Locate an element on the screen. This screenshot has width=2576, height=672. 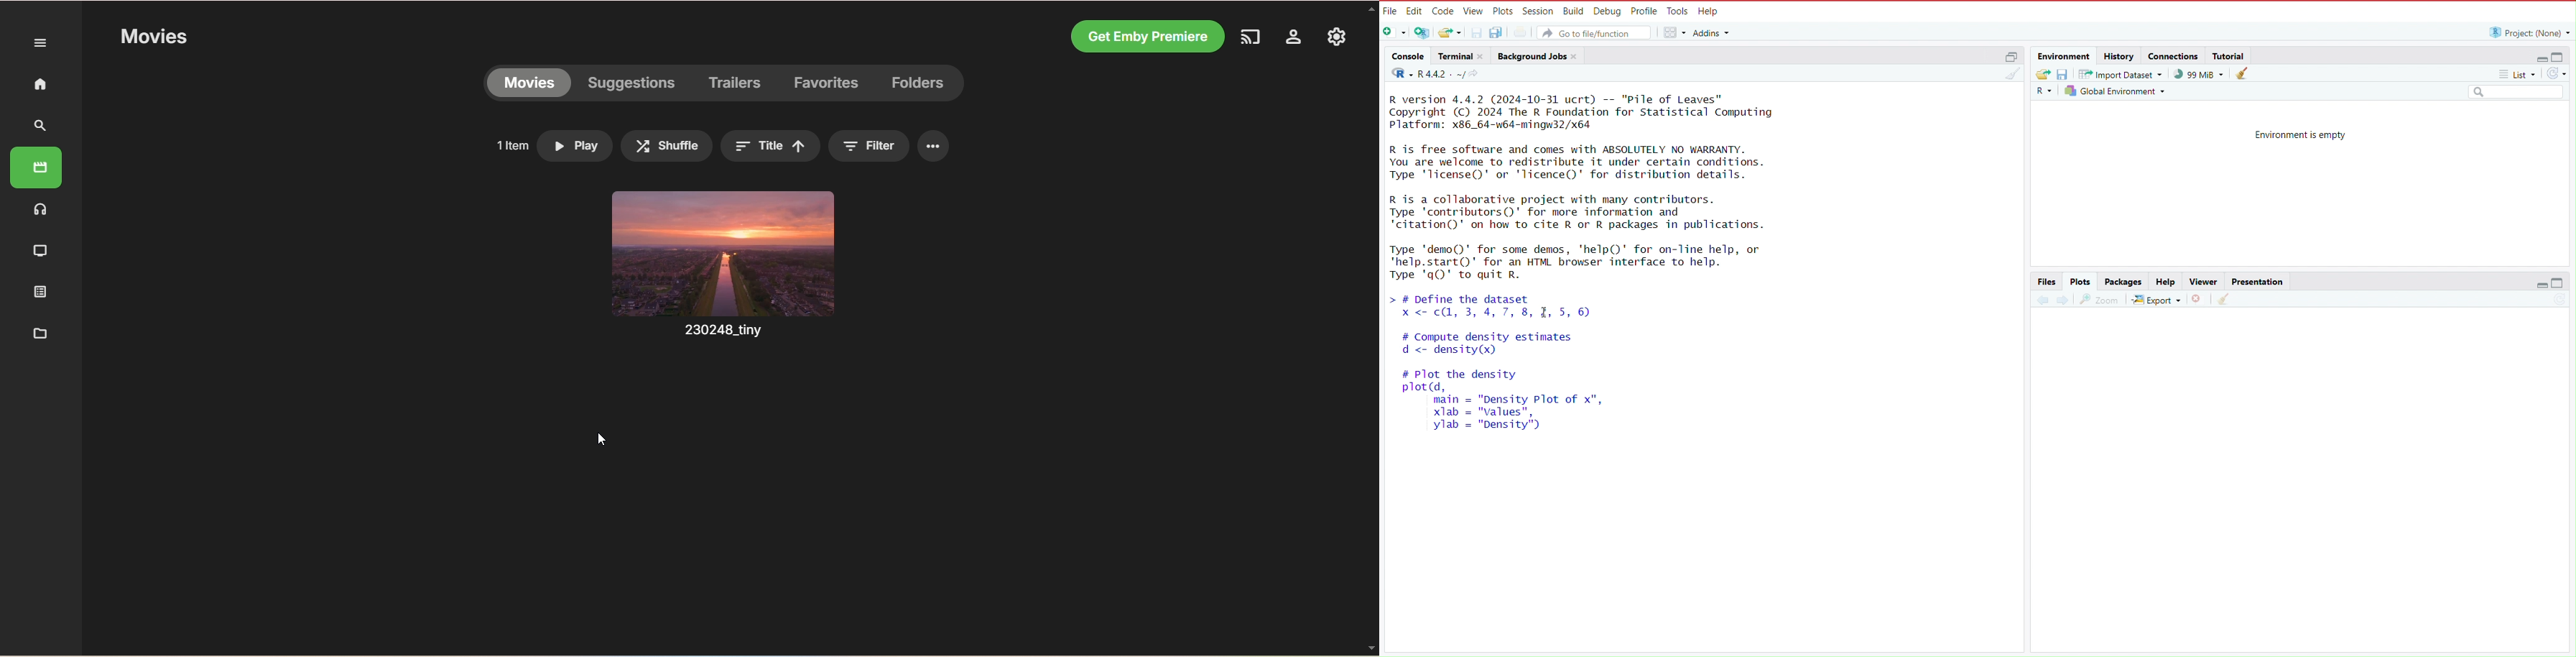
save all open documents is located at coordinates (1498, 33).